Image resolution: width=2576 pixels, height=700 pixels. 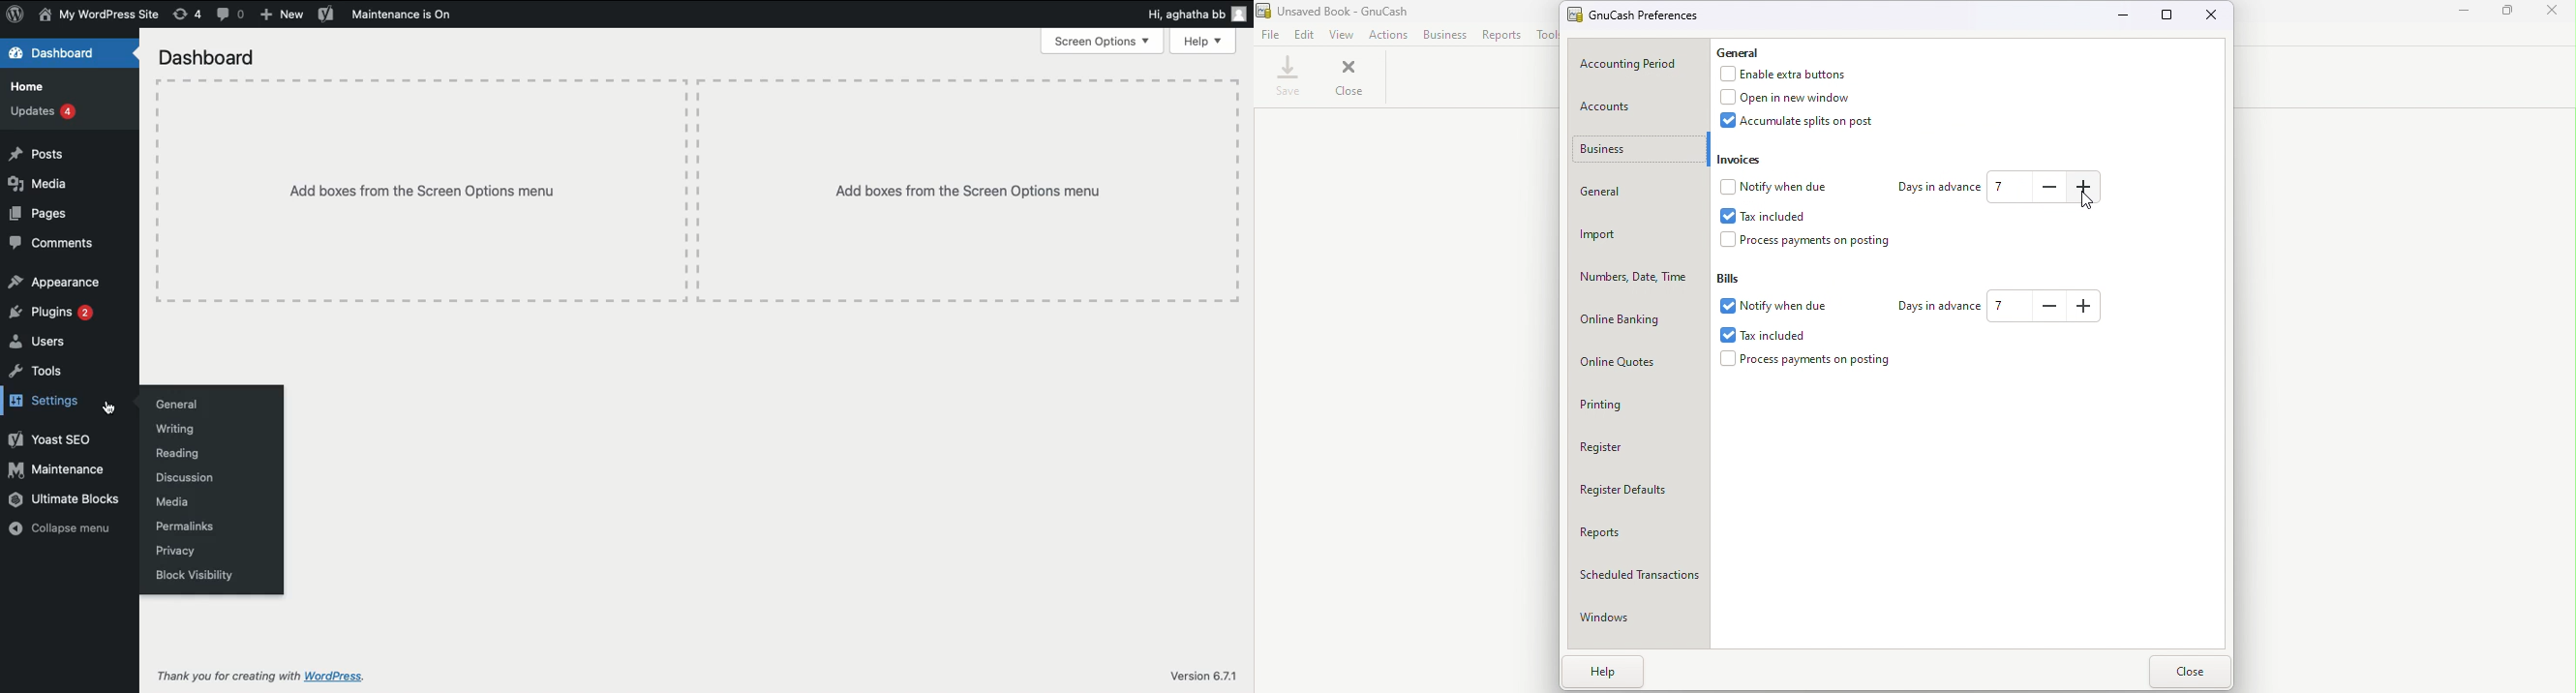 I want to click on ultimate blocks , so click(x=66, y=501).